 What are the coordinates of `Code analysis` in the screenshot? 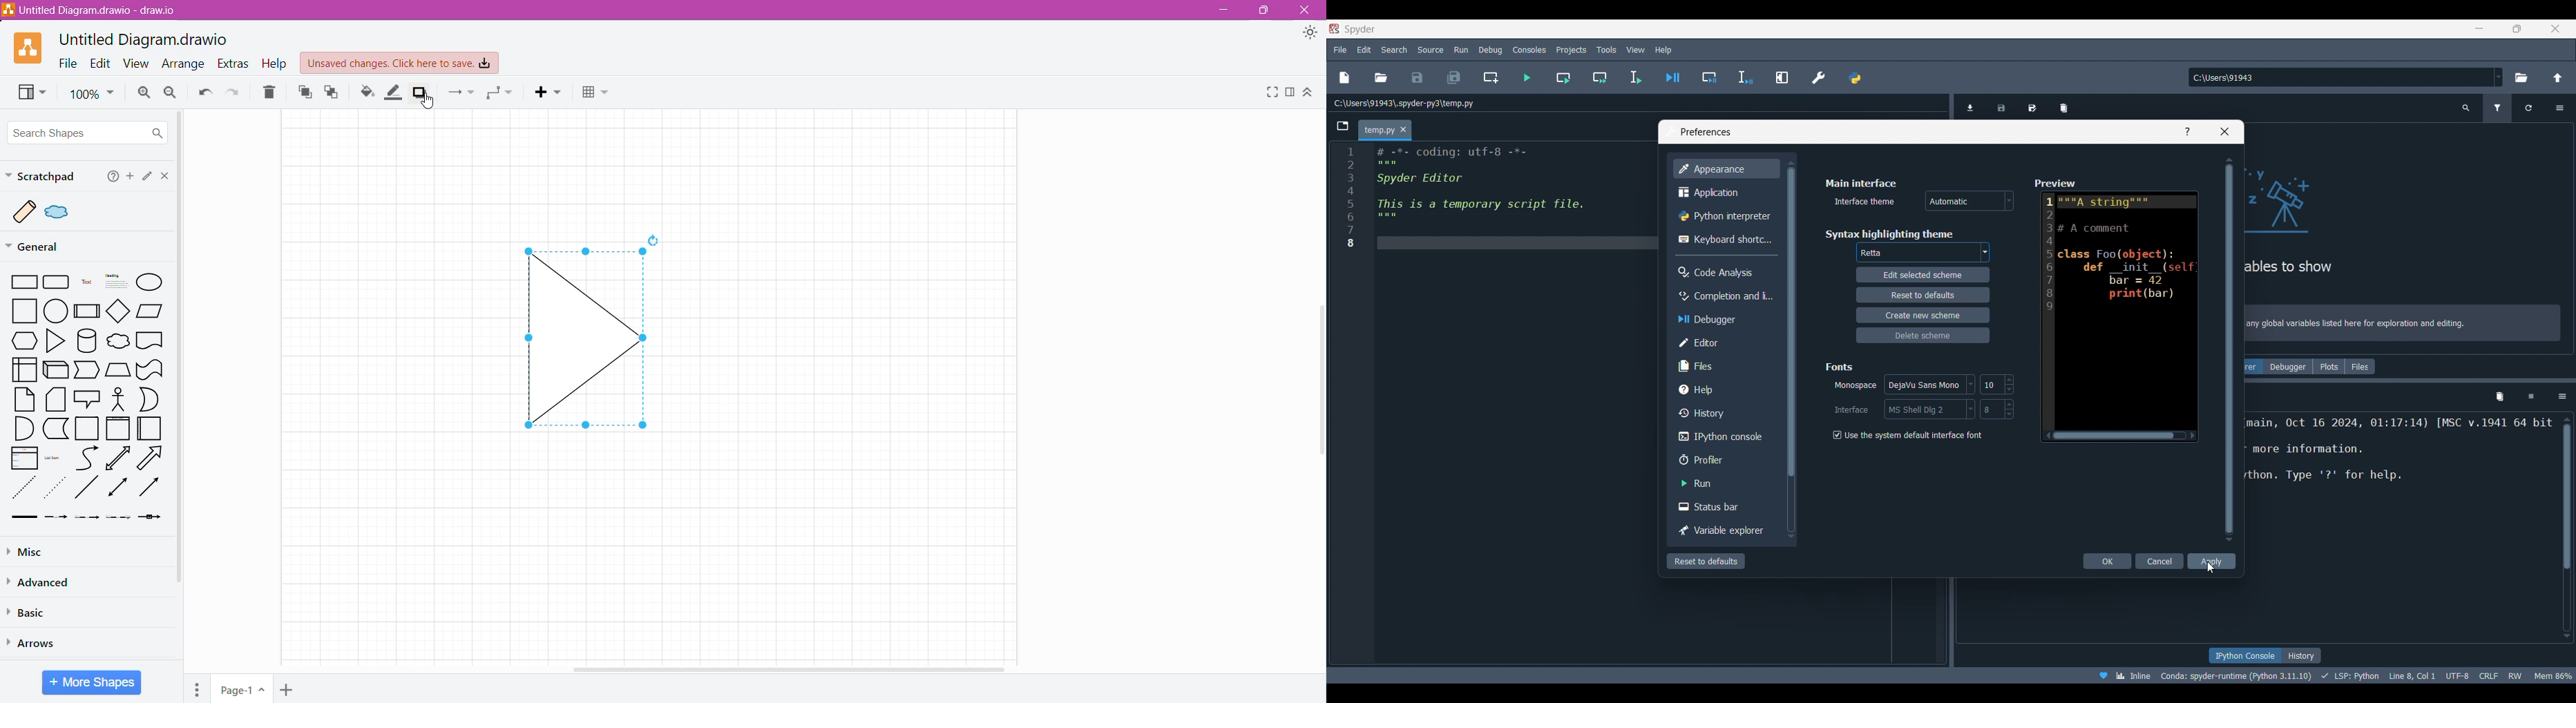 It's located at (1725, 272).